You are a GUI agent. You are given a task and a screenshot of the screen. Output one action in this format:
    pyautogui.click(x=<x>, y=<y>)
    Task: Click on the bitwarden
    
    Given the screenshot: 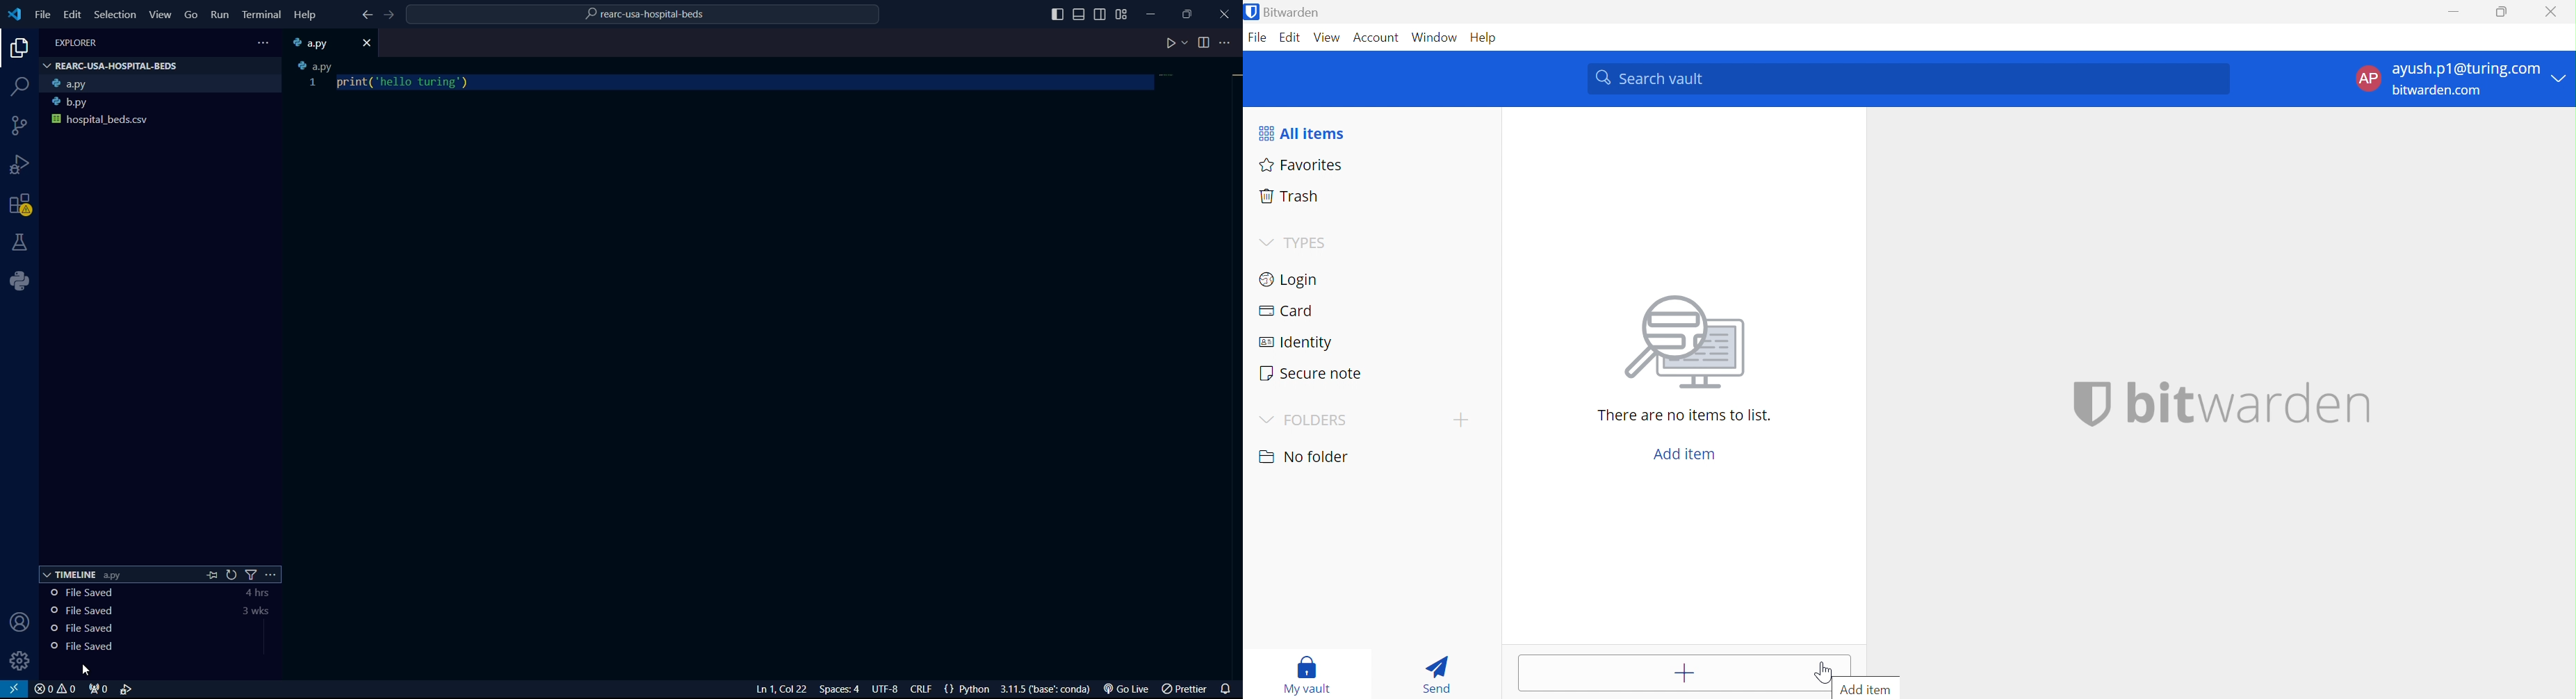 What is the action you would take?
    pyautogui.click(x=2223, y=406)
    